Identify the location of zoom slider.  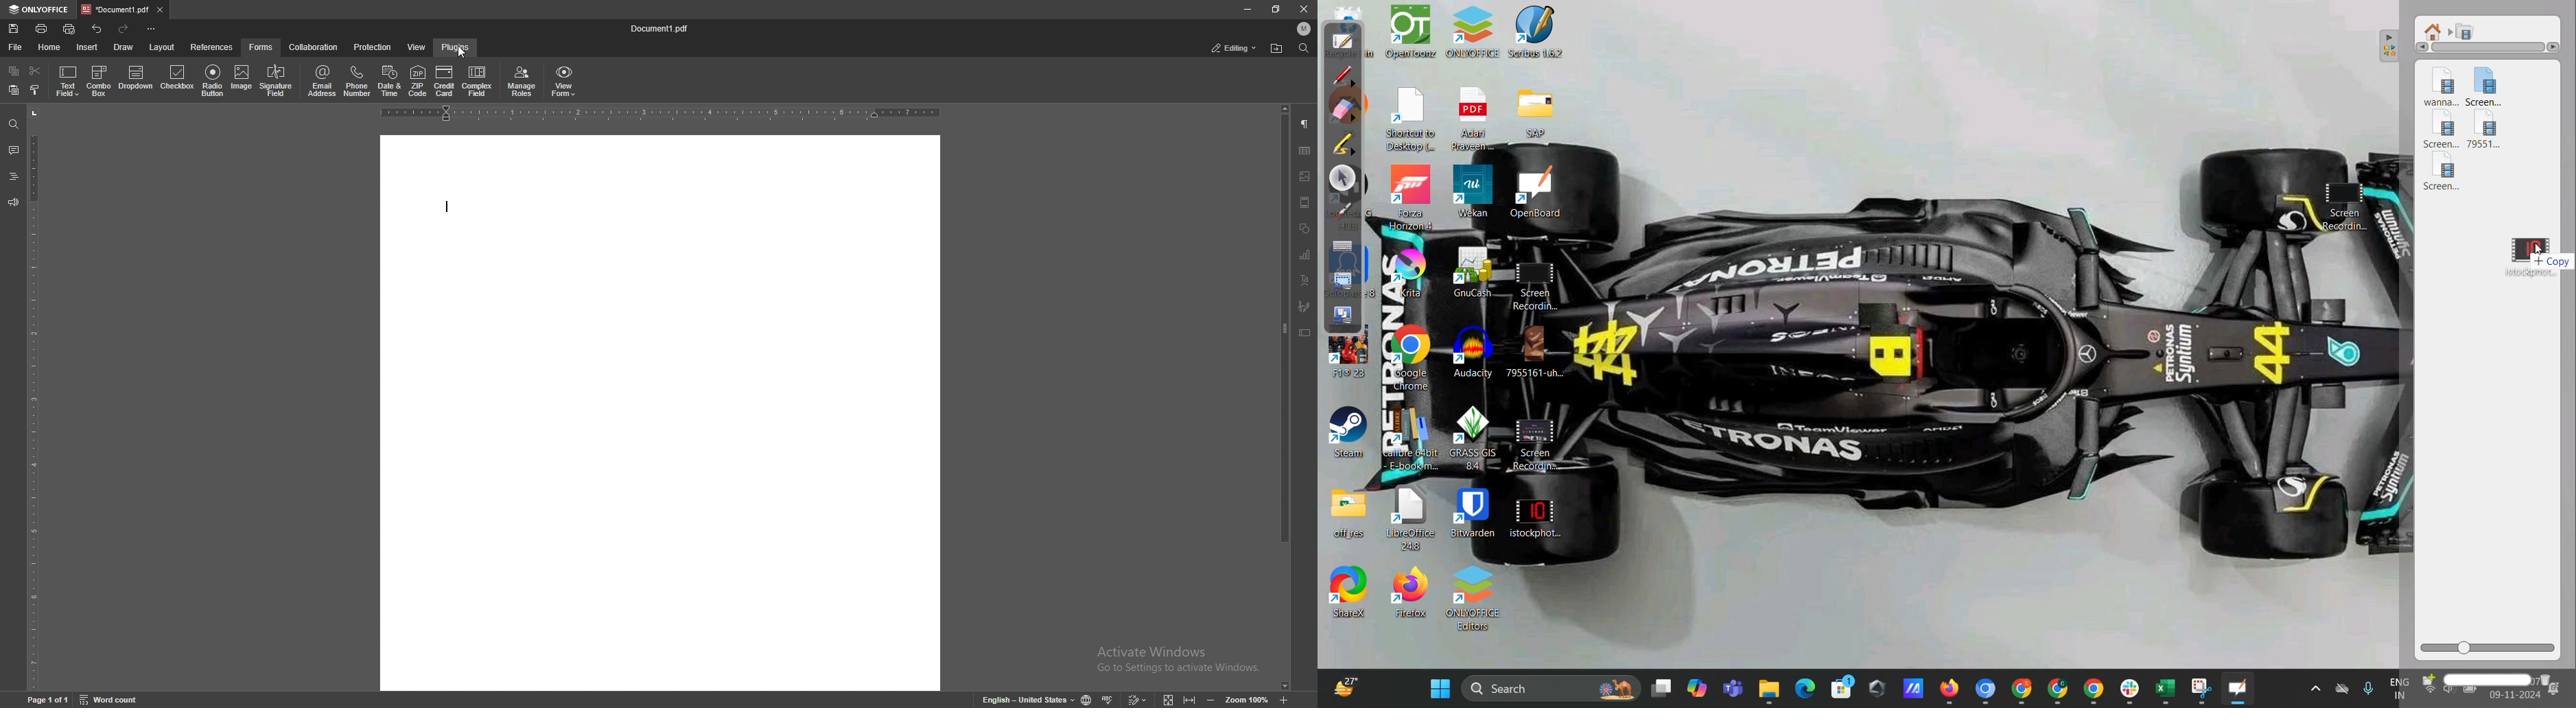
(2490, 648).